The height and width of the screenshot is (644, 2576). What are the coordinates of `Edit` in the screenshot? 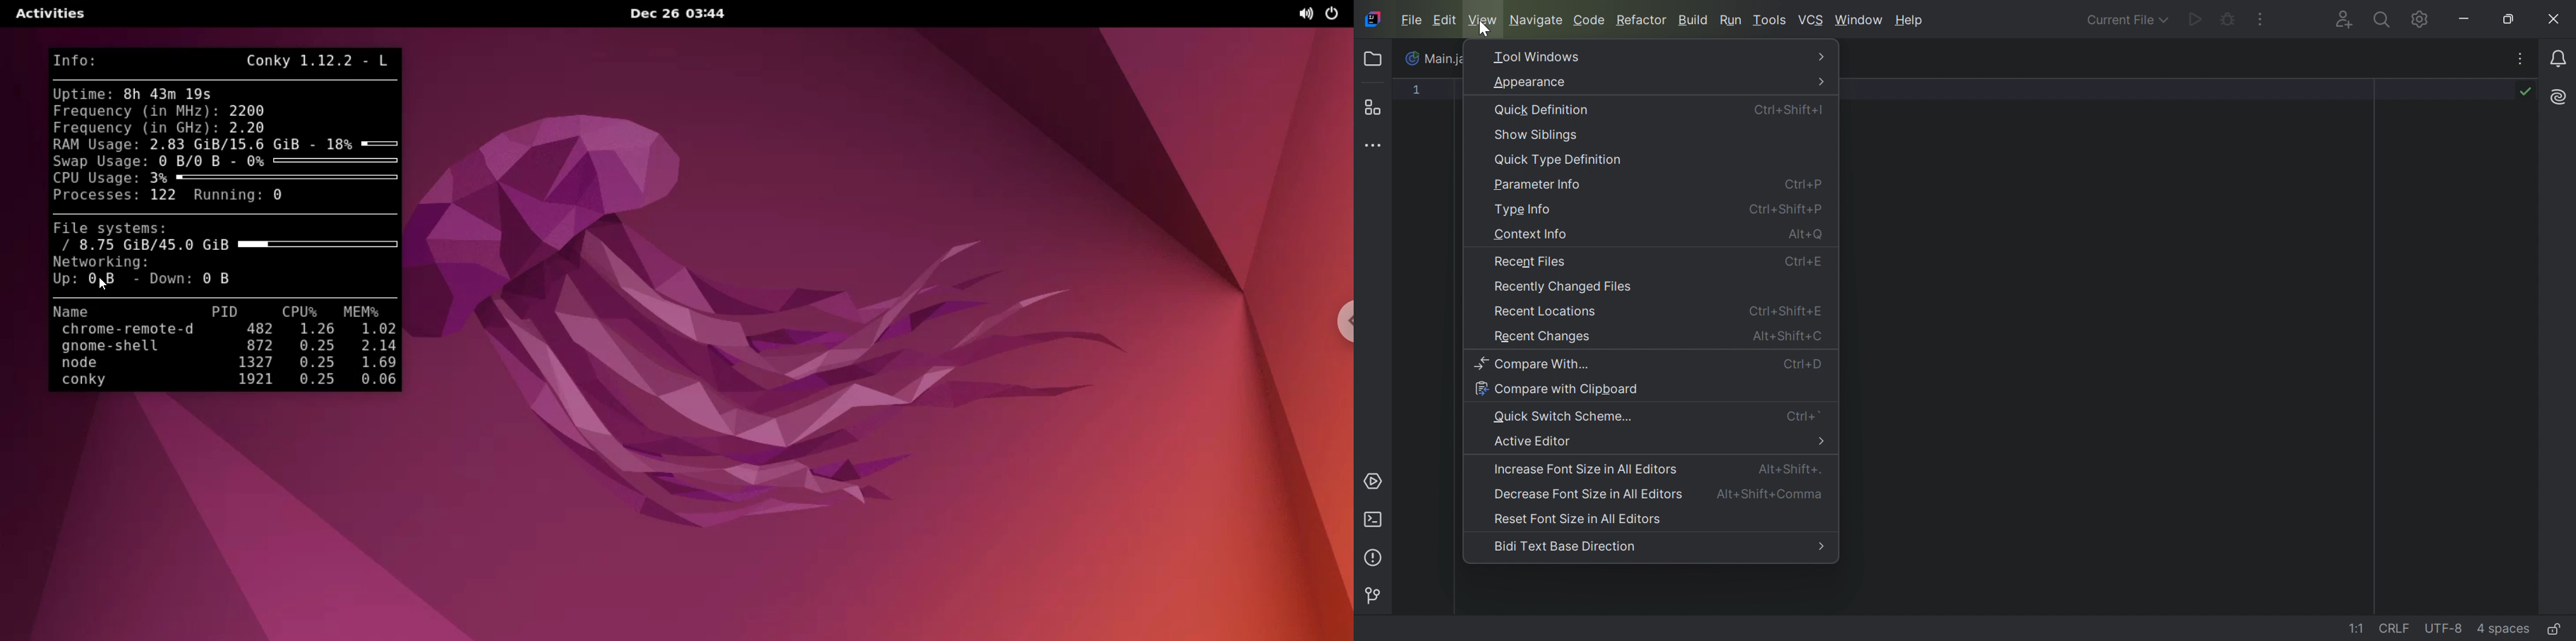 It's located at (1444, 20).